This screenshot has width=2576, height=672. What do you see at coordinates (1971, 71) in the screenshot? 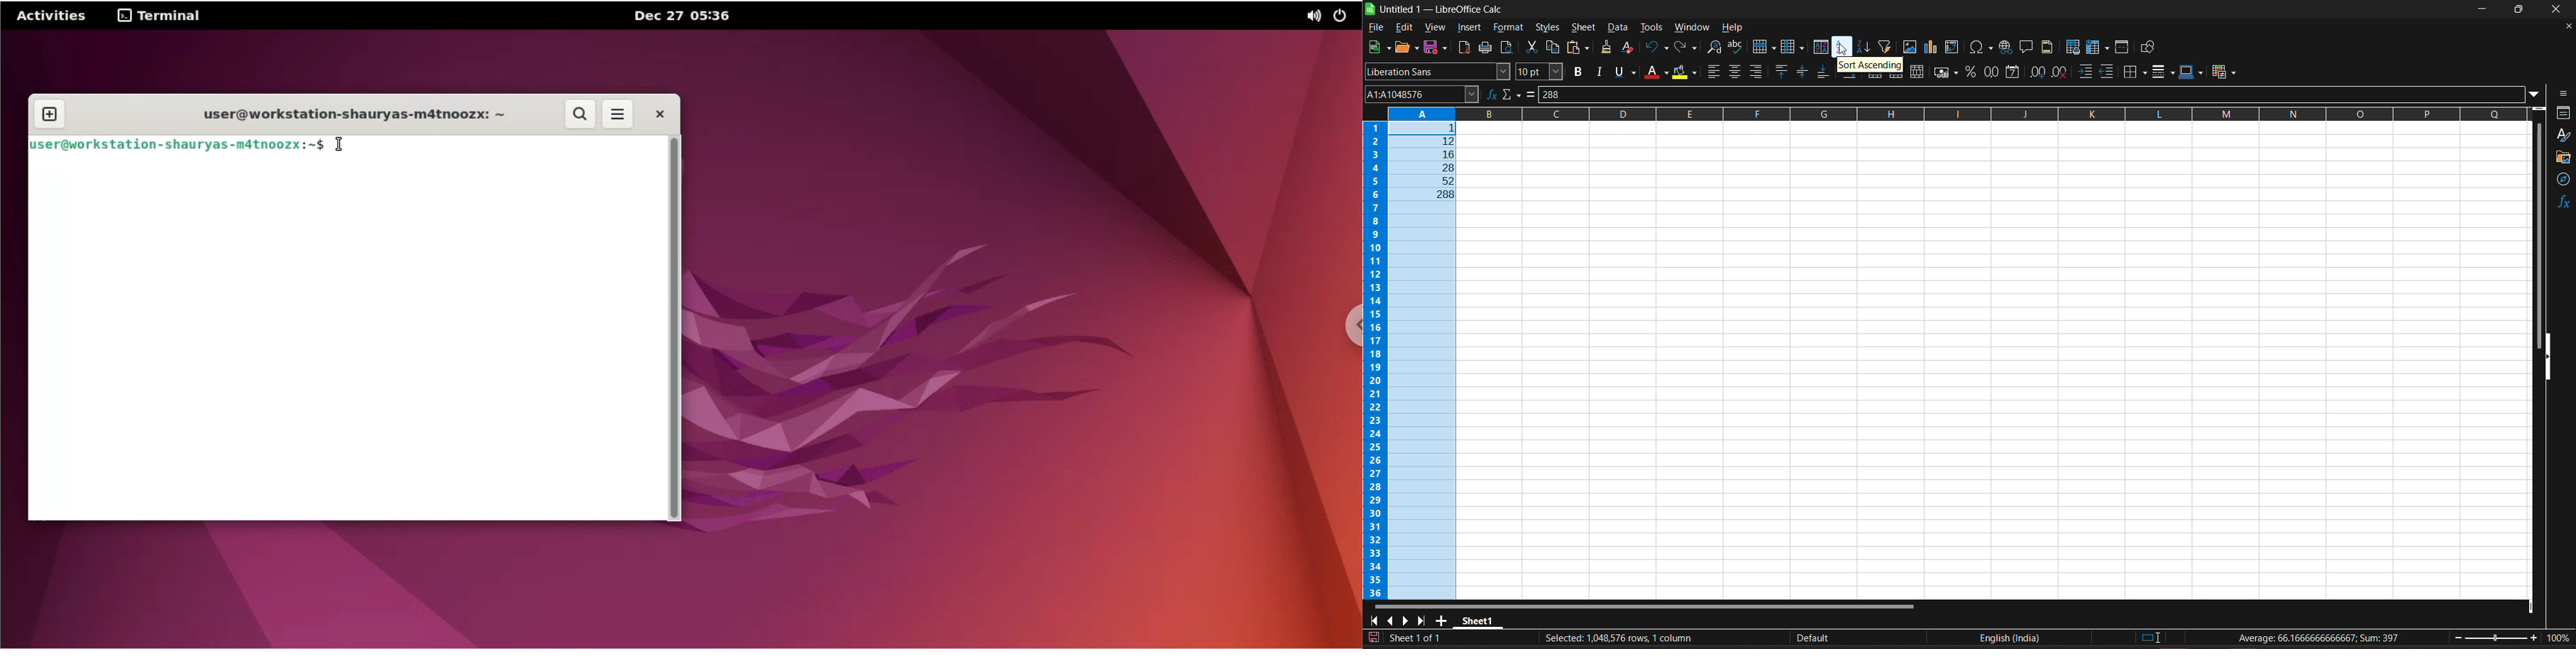
I see `format as percent` at bounding box center [1971, 71].